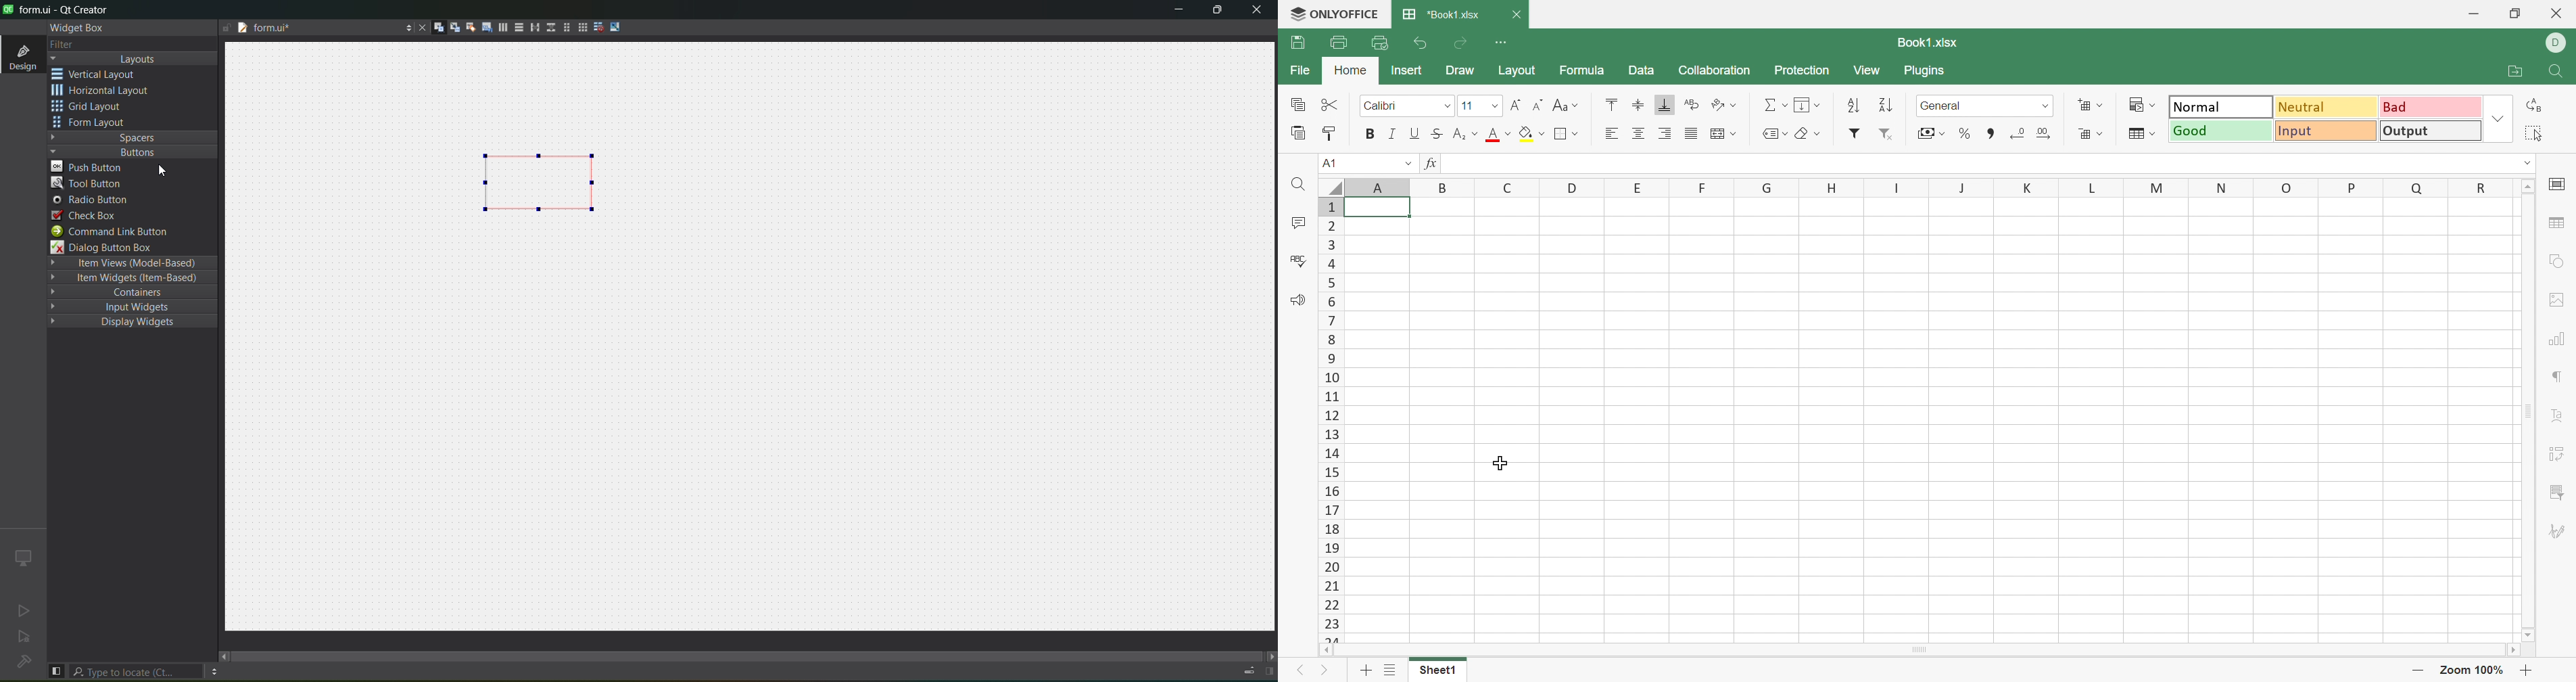 This screenshot has width=2576, height=700. What do you see at coordinates (2431, 107) in the screenshot?
I see `Bad` at bounding box center [2431, 107].